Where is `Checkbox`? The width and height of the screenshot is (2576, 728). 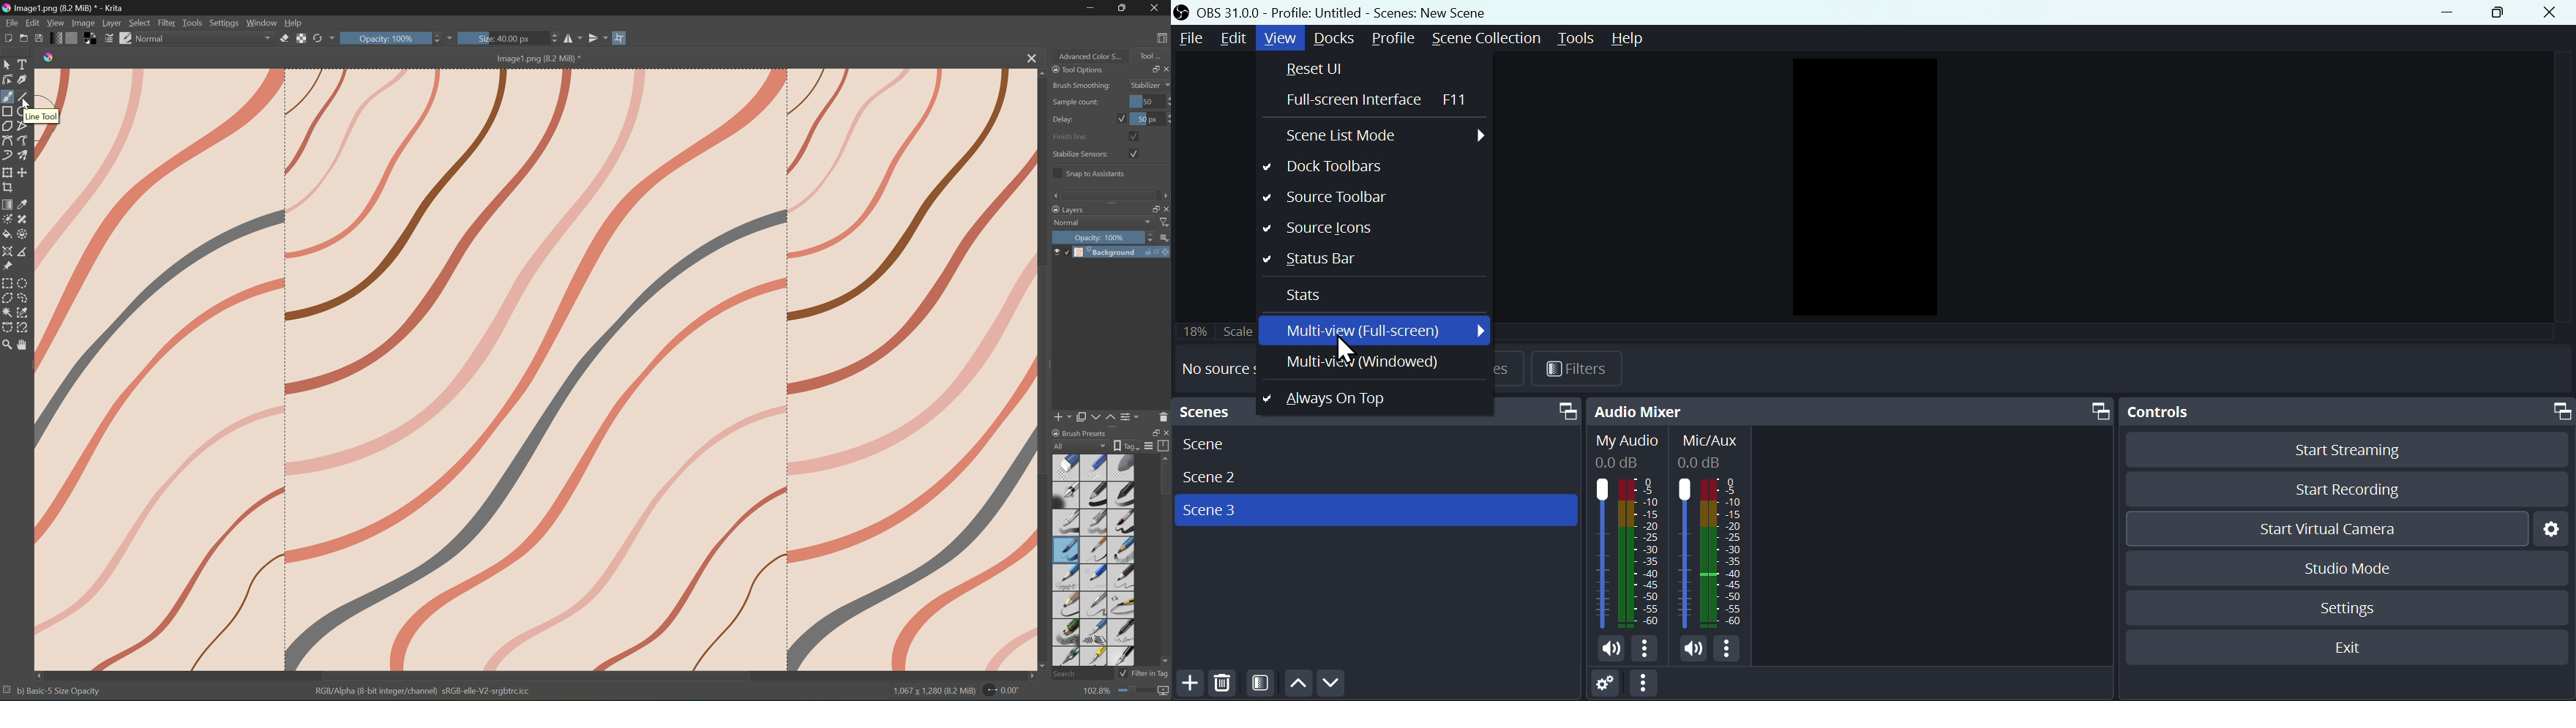
Checkbox is located at coordinates (1135, 135).